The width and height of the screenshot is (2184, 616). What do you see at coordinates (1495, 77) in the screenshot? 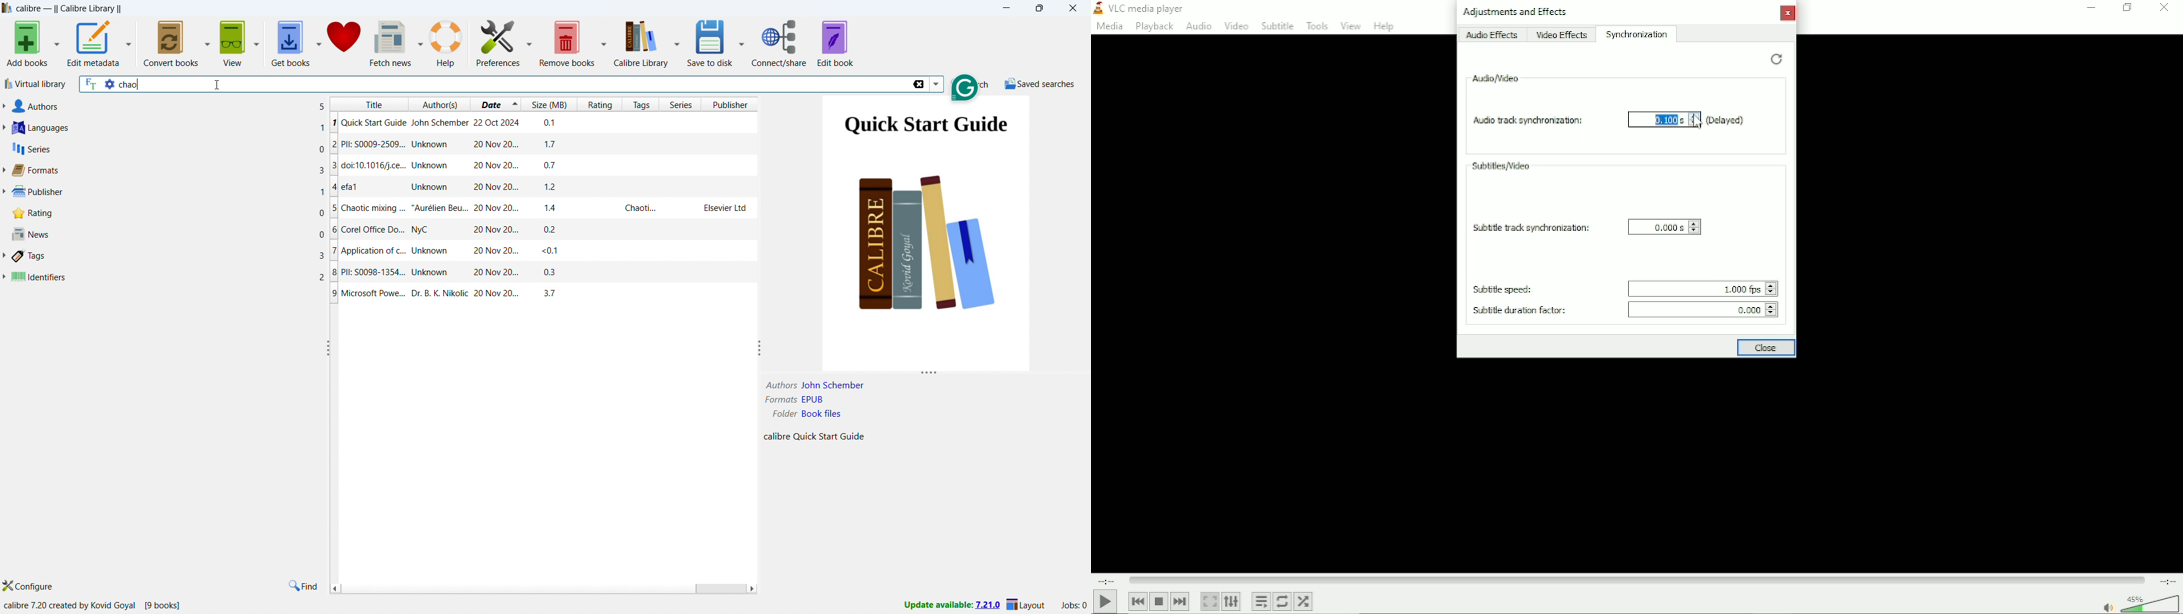
I see `Audio/video` at bounding box center [1495, 77].